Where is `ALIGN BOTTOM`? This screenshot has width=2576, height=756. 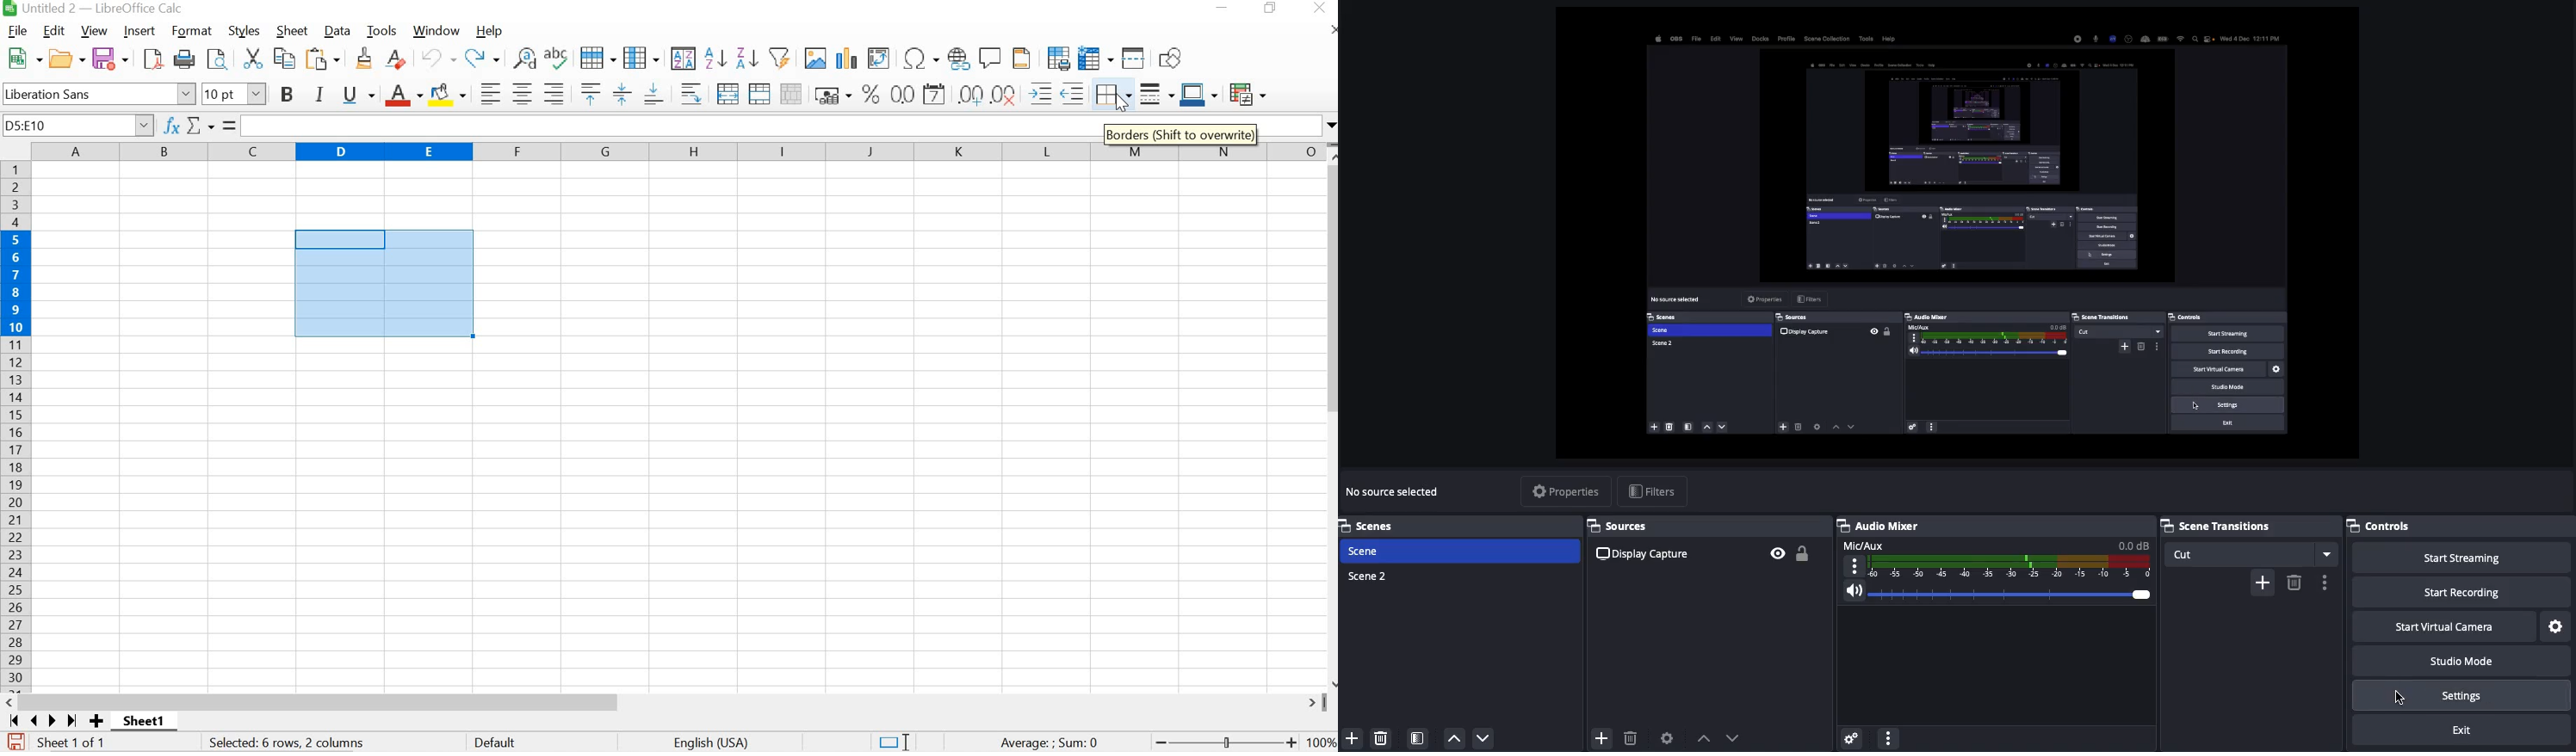
ALIGN BOTTOM is located at coordinates (652, 95).